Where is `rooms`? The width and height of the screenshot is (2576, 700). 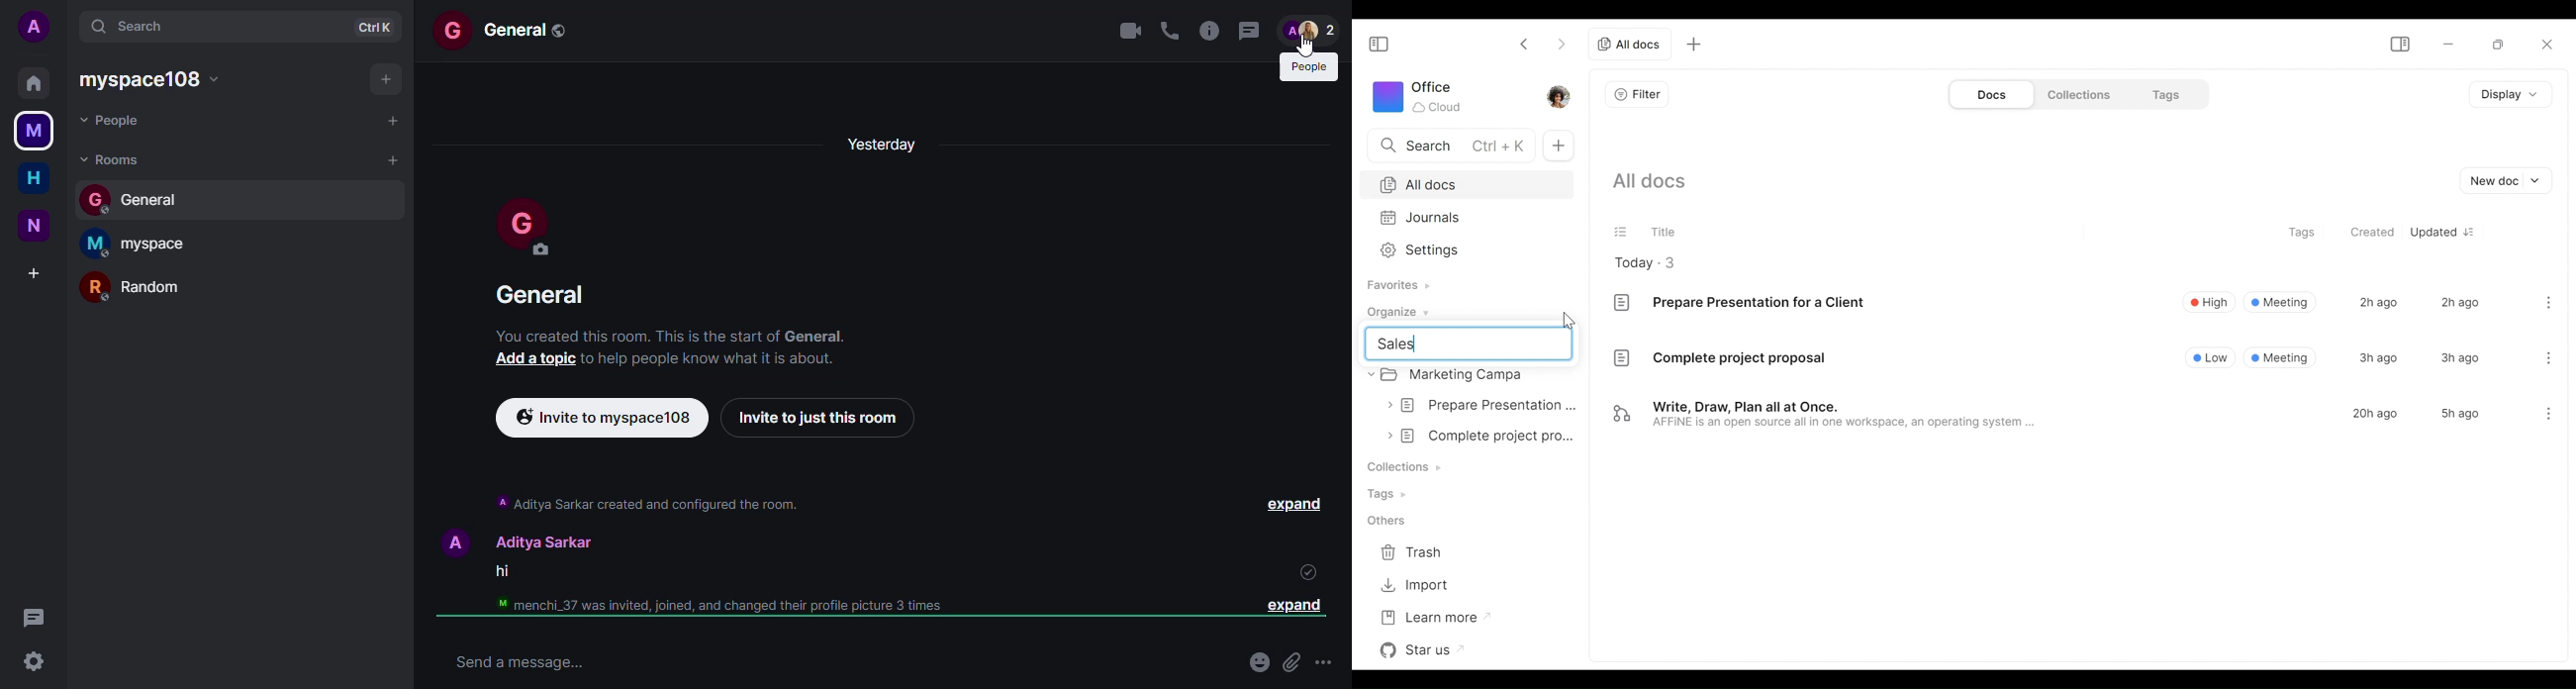
rooms is located at coordinates (122, 160).